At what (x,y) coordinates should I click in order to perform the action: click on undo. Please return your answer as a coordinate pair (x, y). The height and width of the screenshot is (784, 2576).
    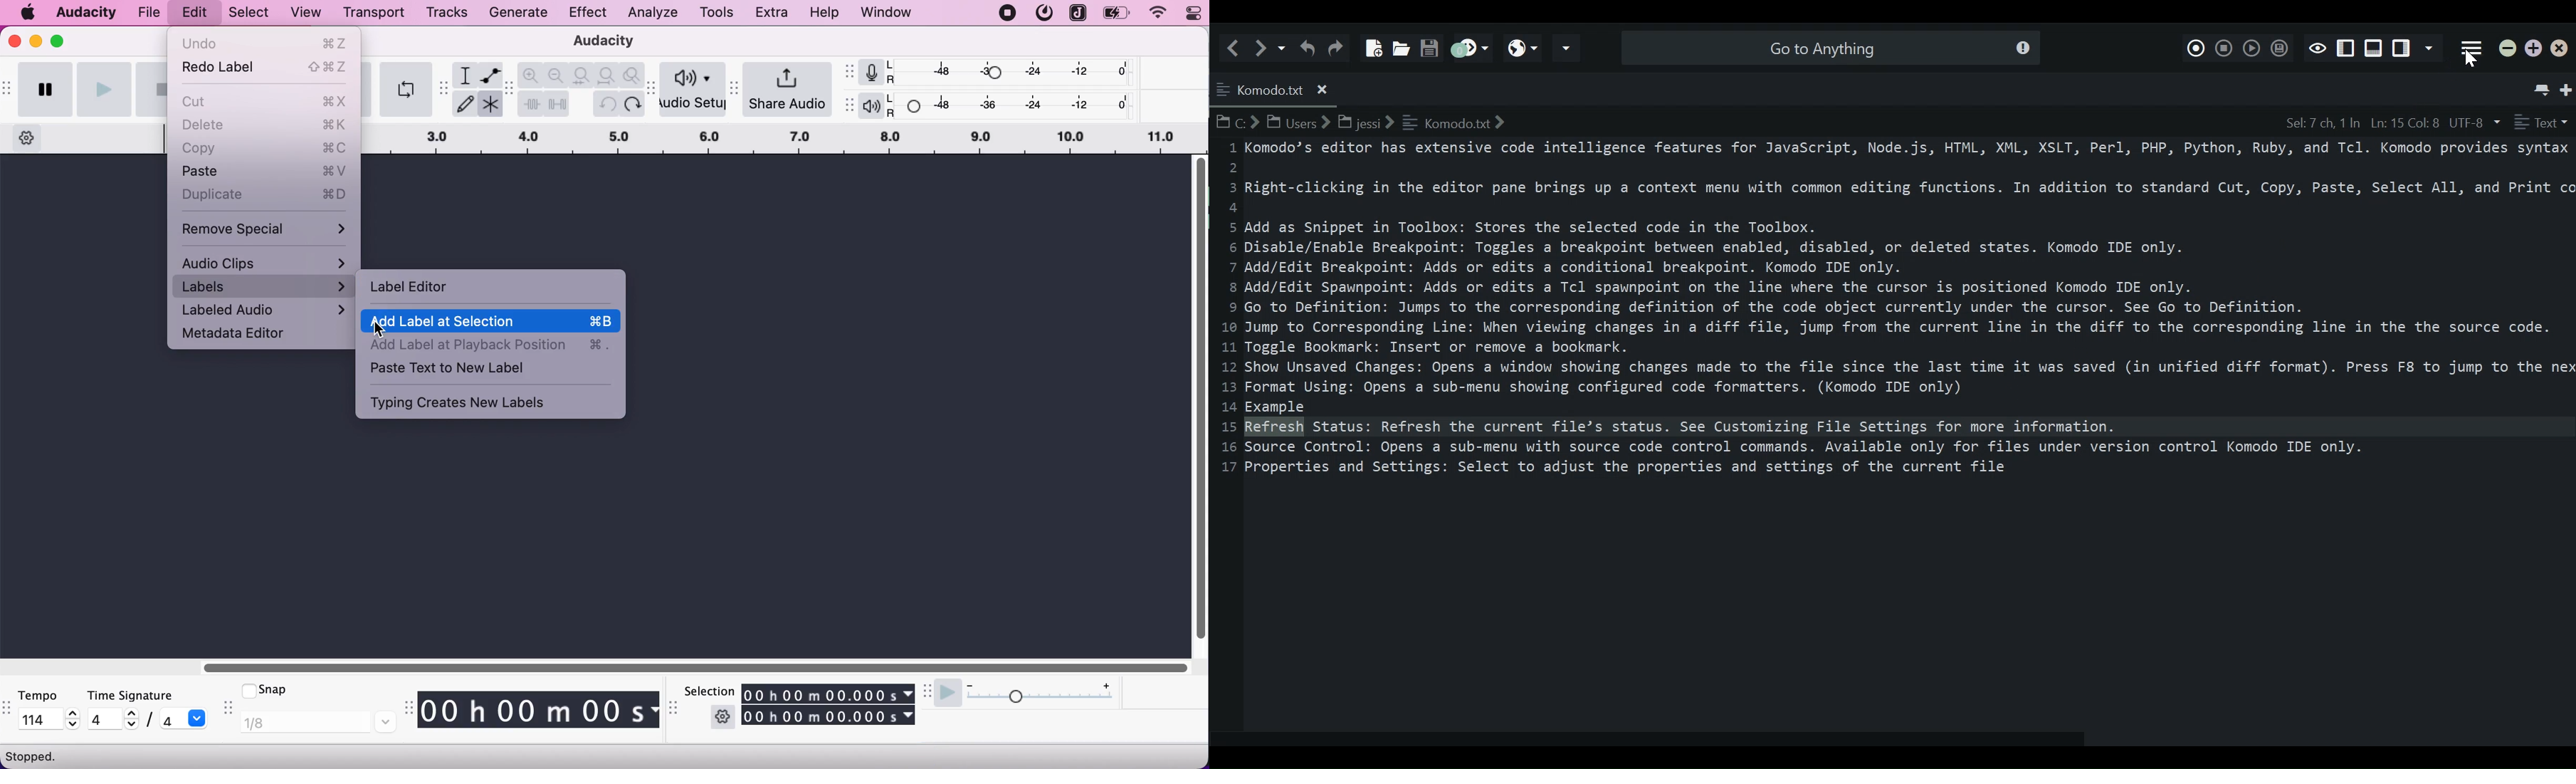
    Looking at the image, I should click on (608, 104).